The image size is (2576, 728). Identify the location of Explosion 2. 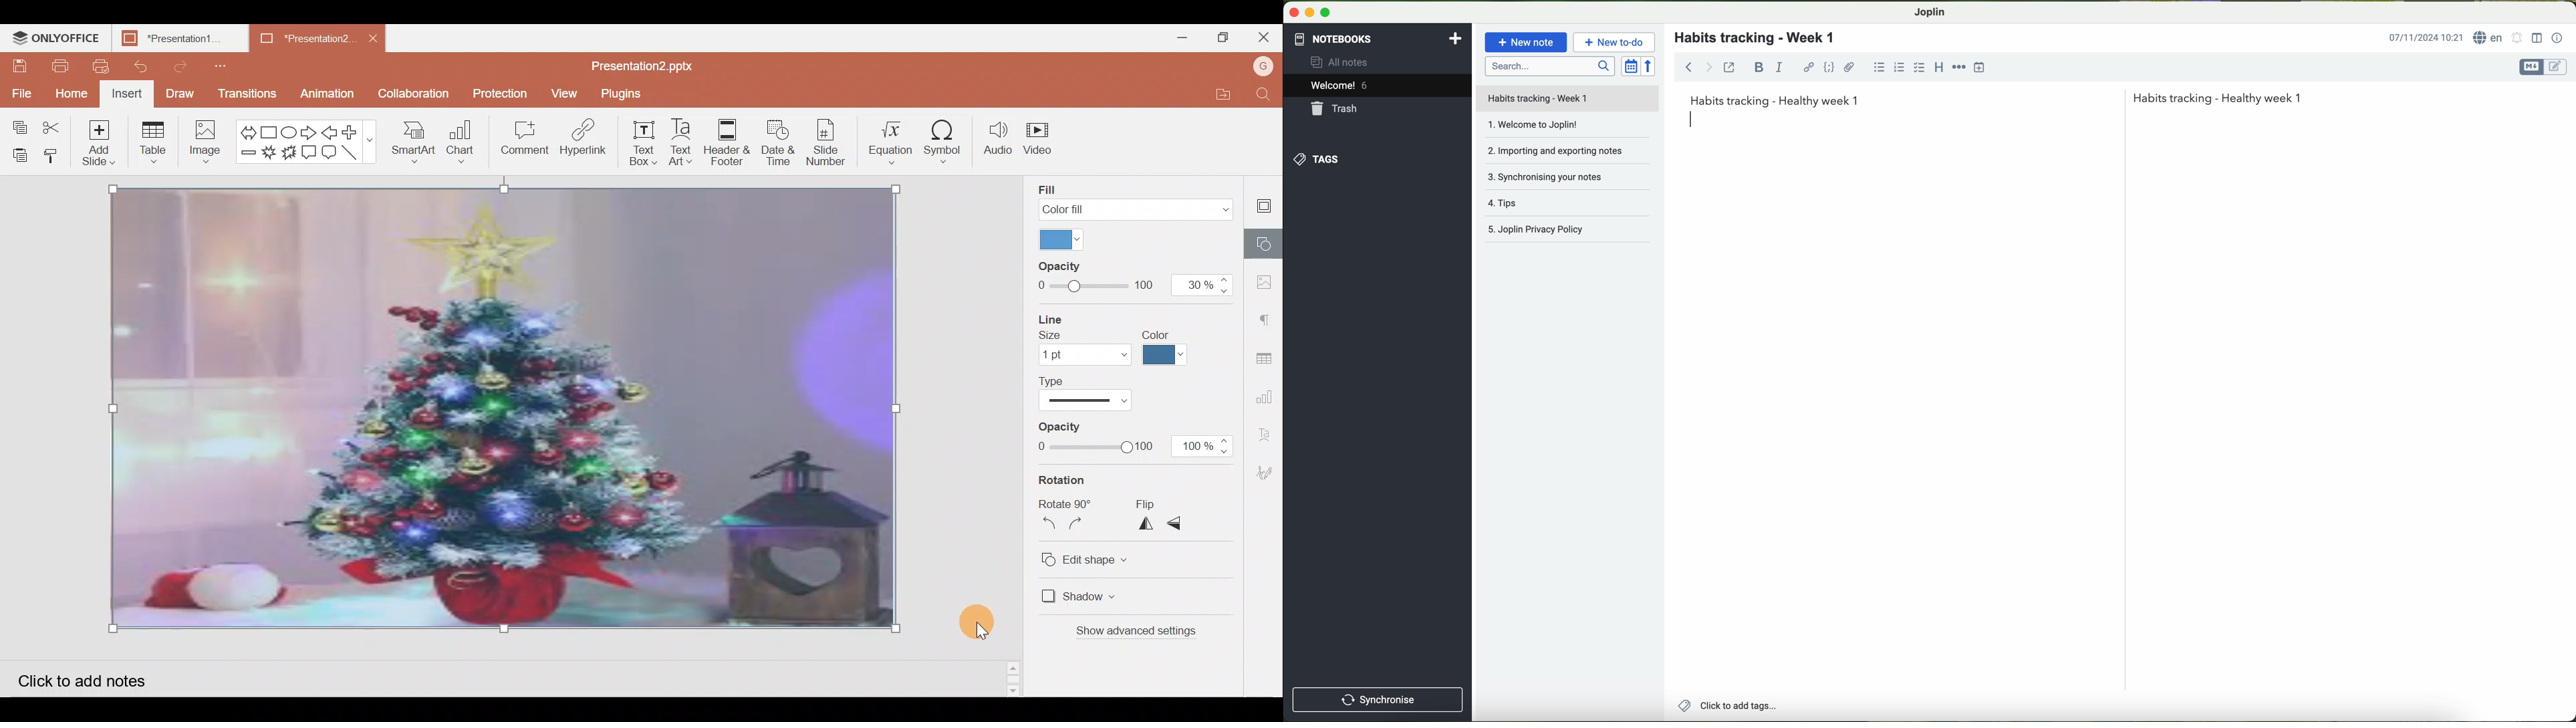
(289, 157).